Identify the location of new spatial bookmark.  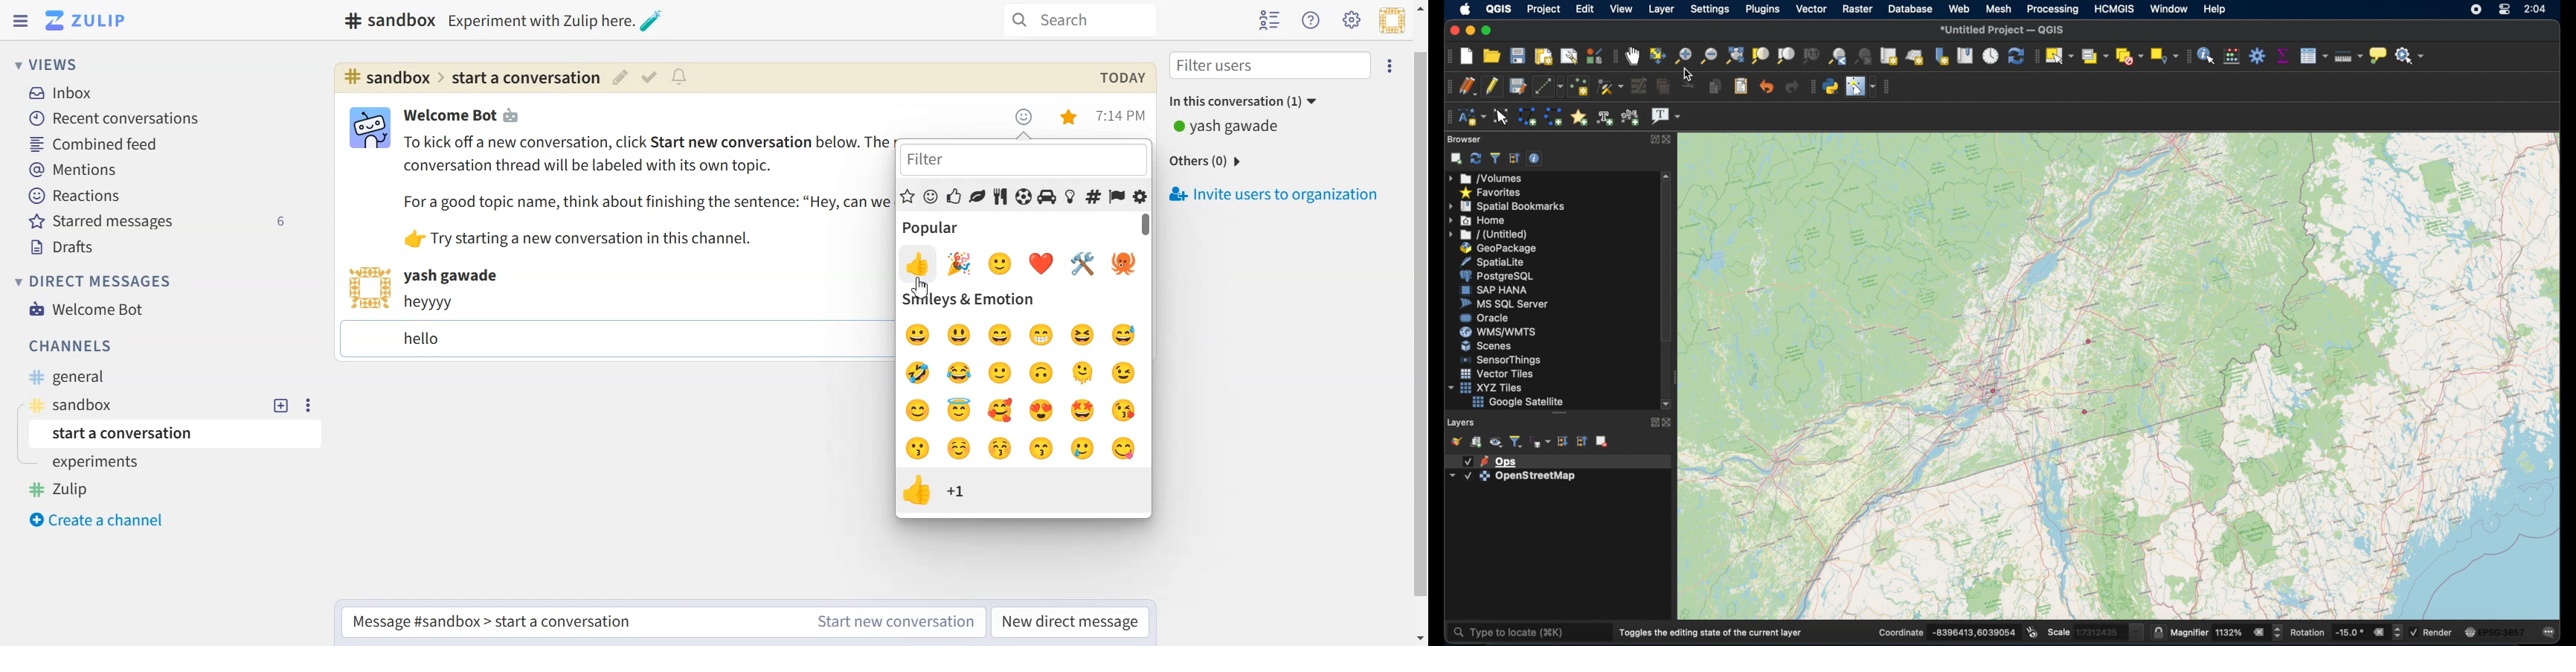
(1942, 55).